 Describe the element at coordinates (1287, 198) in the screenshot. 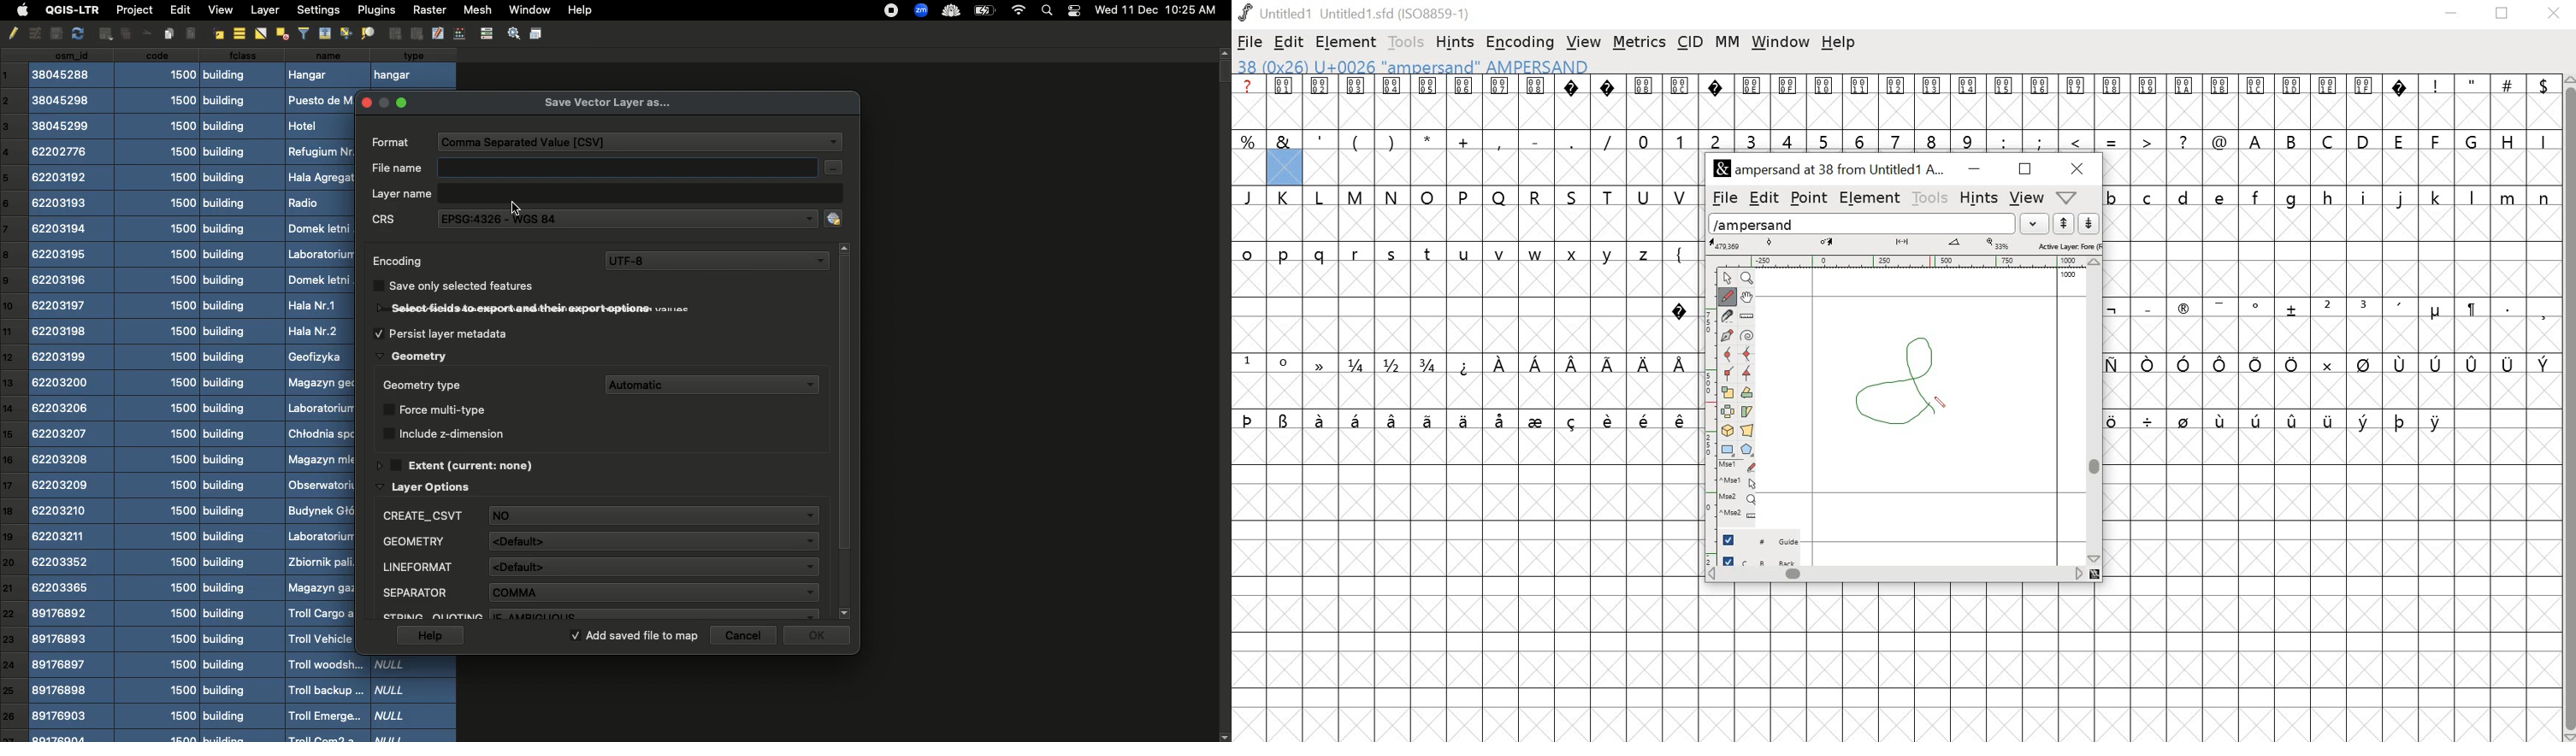

I see `K` at that location.